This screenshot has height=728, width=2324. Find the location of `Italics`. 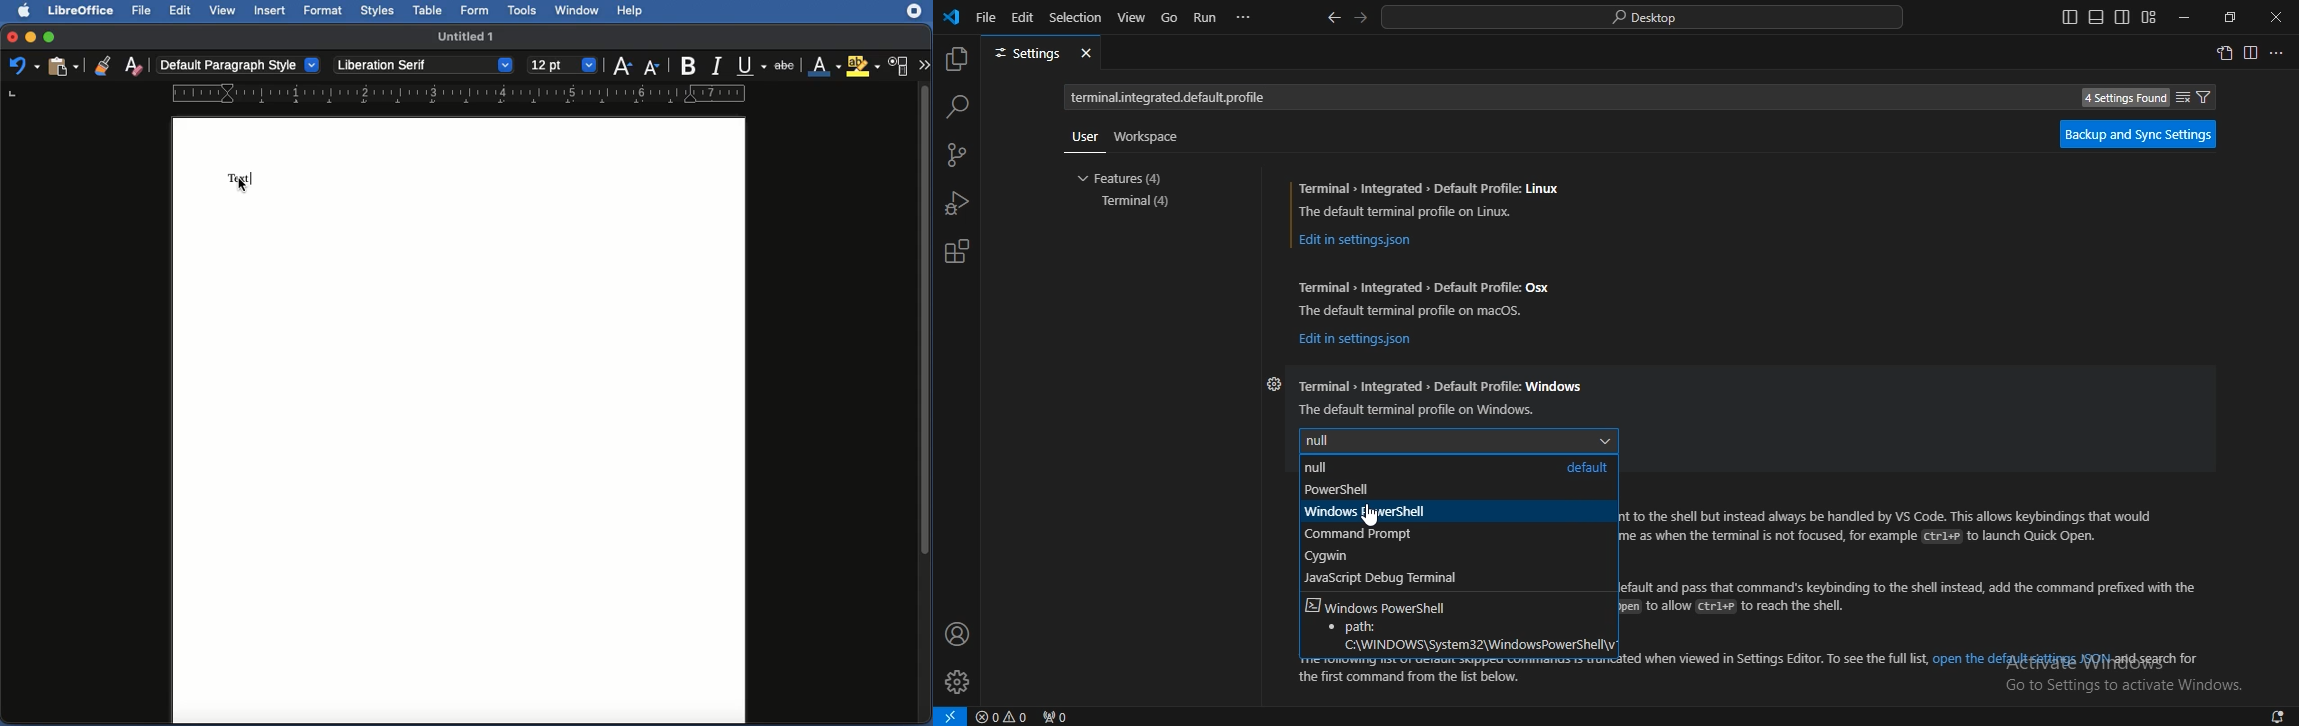

Italics is located at coordinates (718, 67).